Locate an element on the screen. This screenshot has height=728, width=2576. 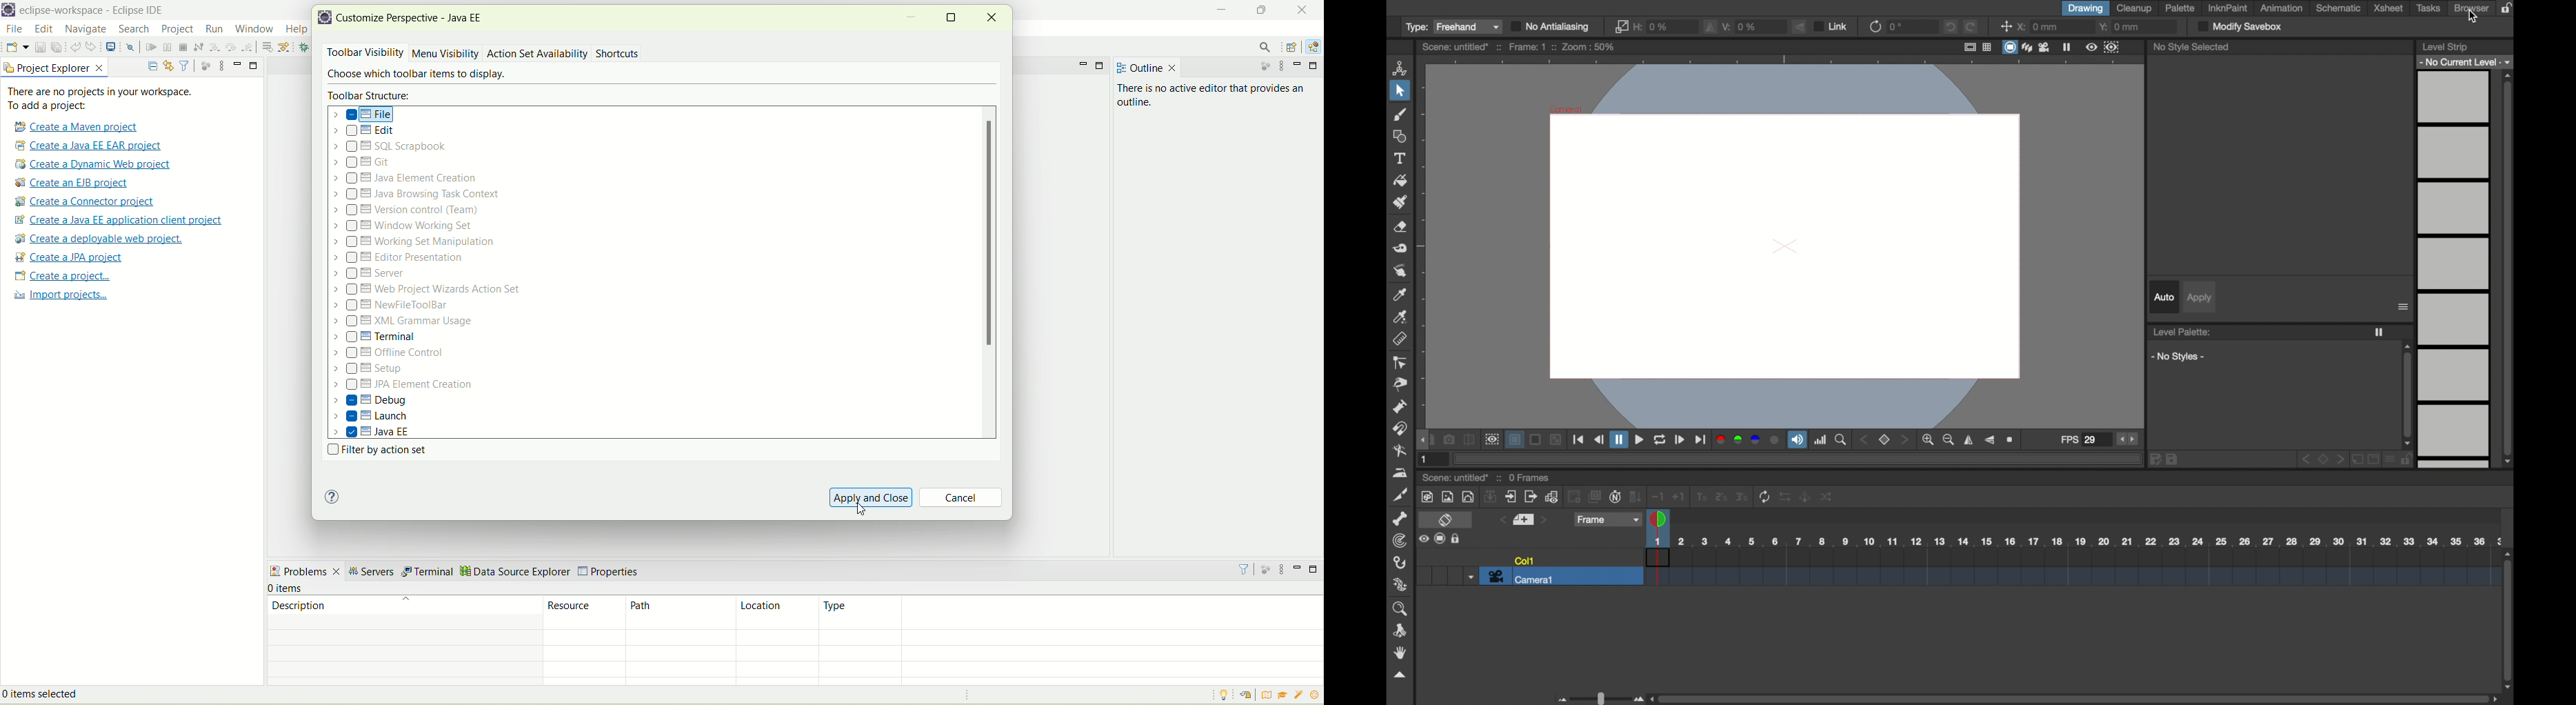
no current level is located at coordinates (2466, 61).